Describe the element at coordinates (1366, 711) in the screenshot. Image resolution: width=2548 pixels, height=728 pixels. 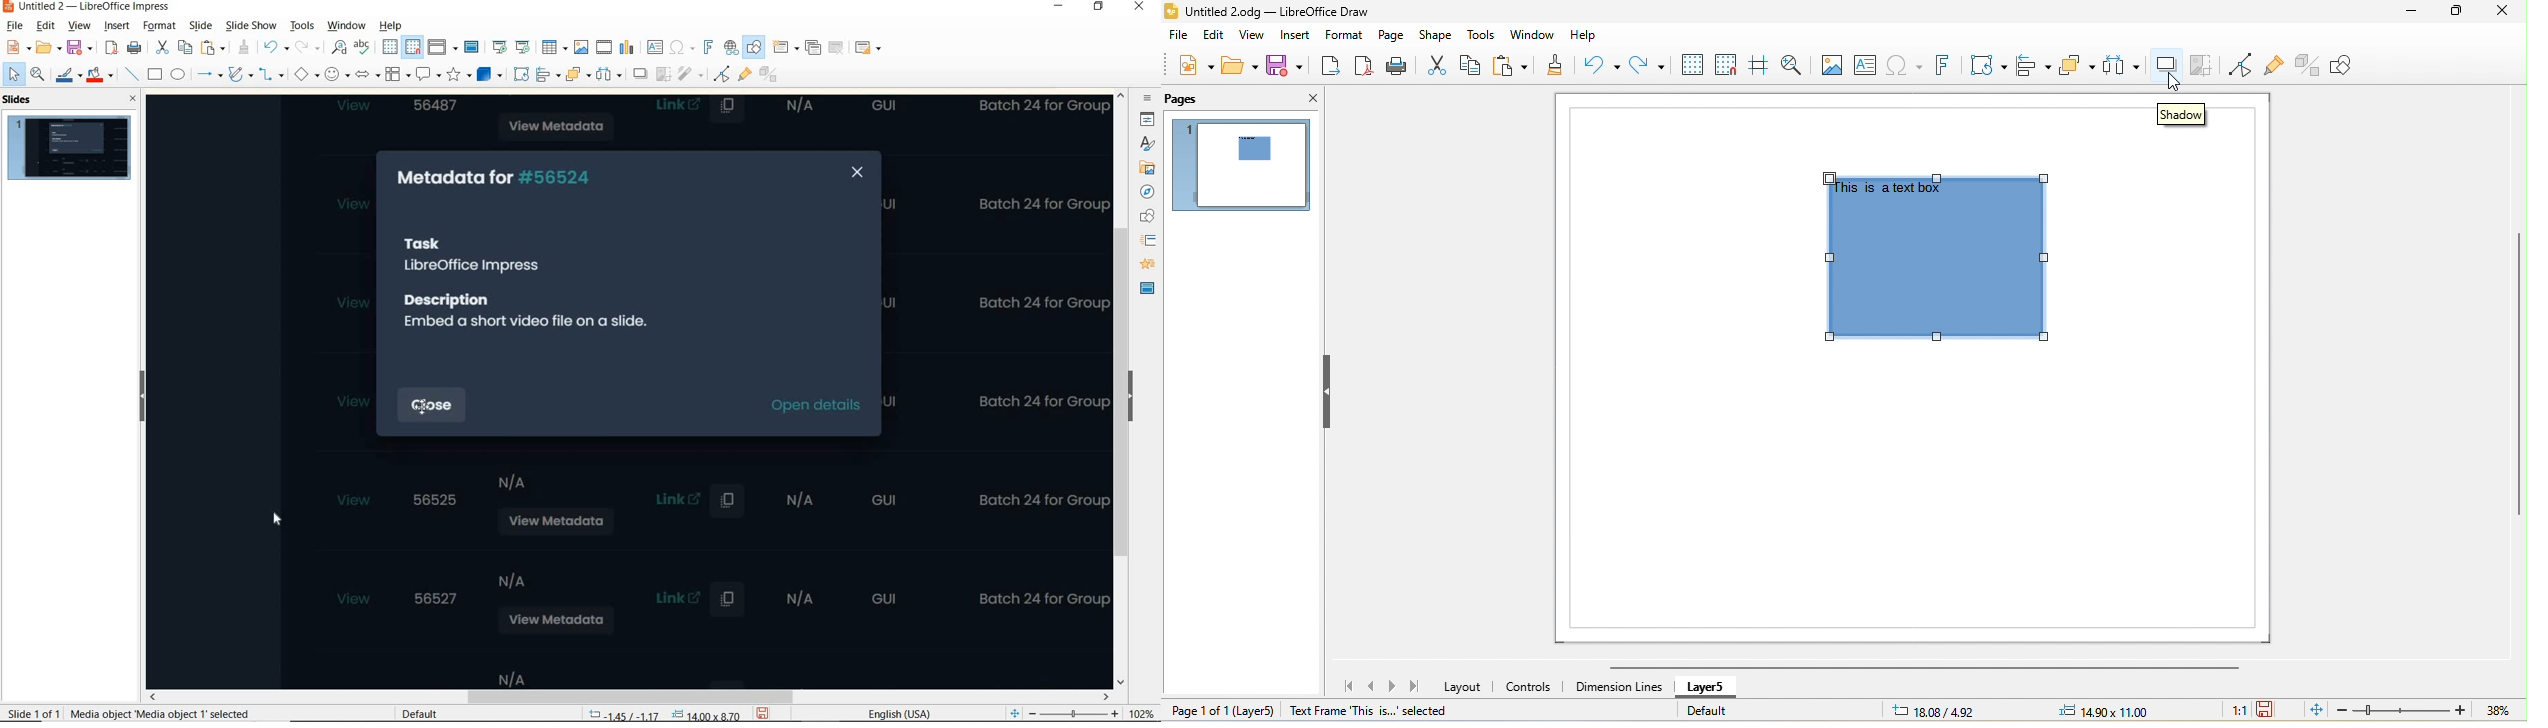
I see `text frame this is selected` at that location.